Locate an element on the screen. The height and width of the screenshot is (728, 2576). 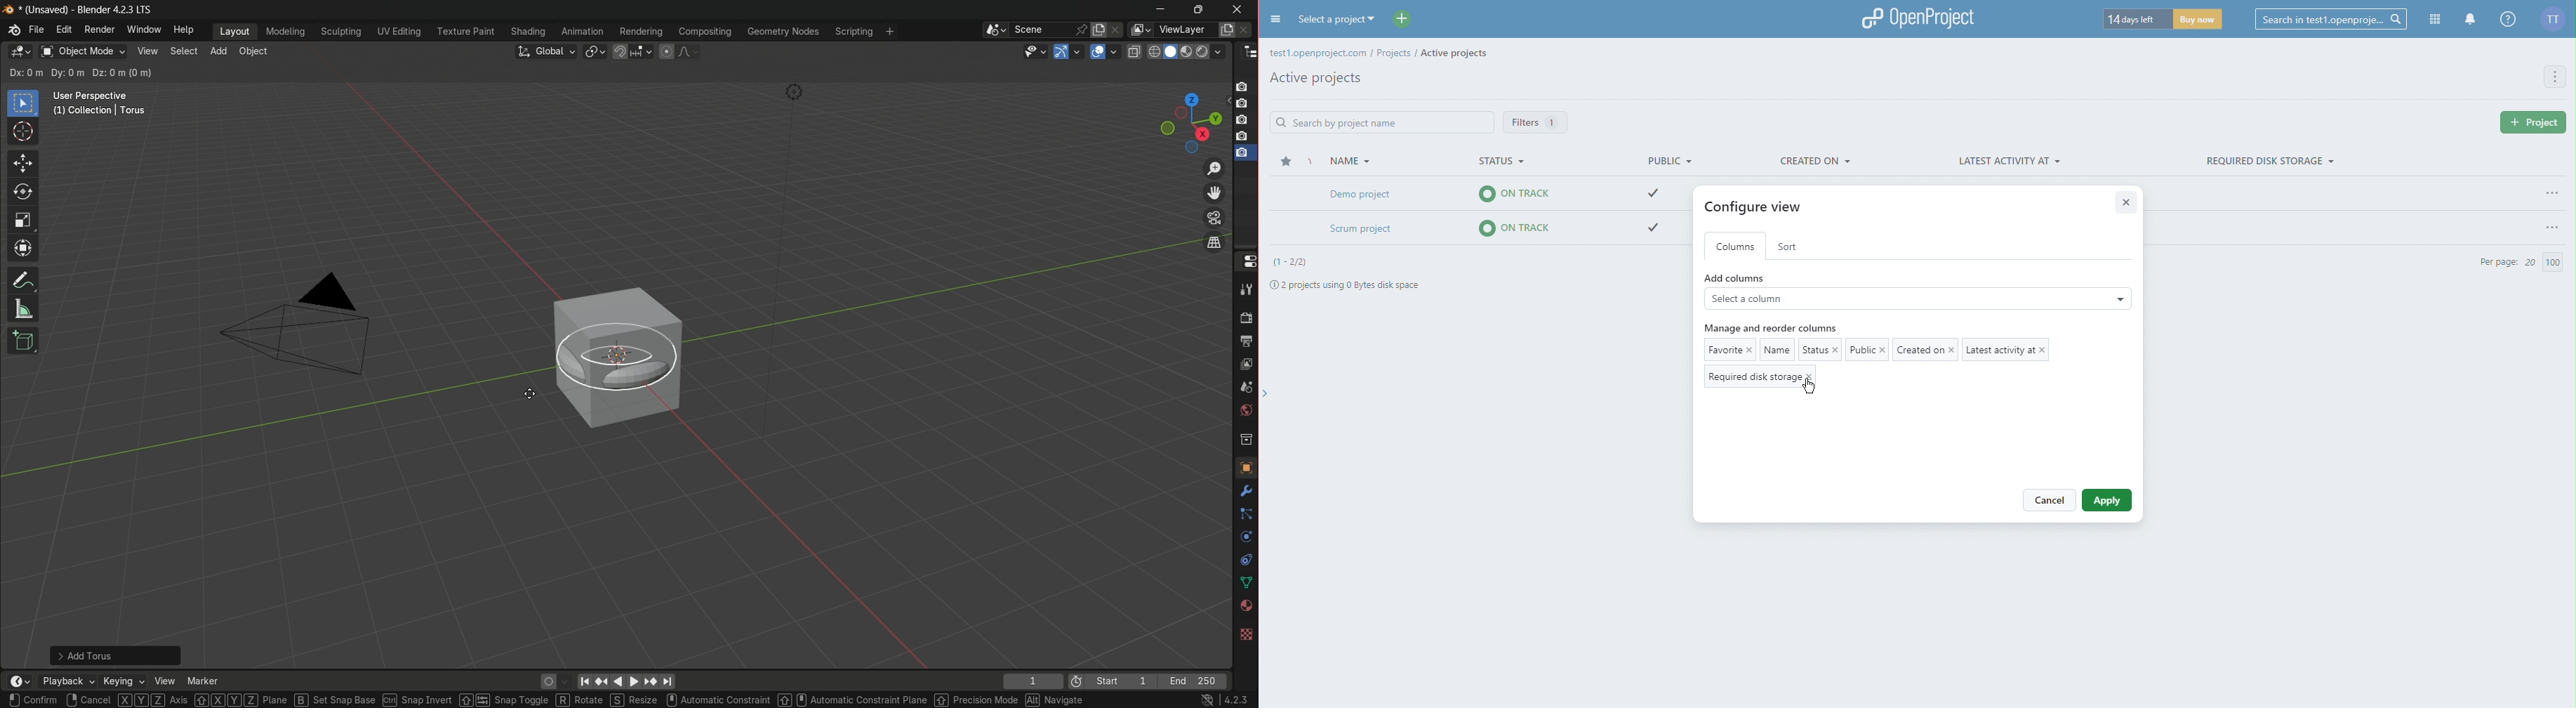
Active Projects is located at coordinates (1316, 79).